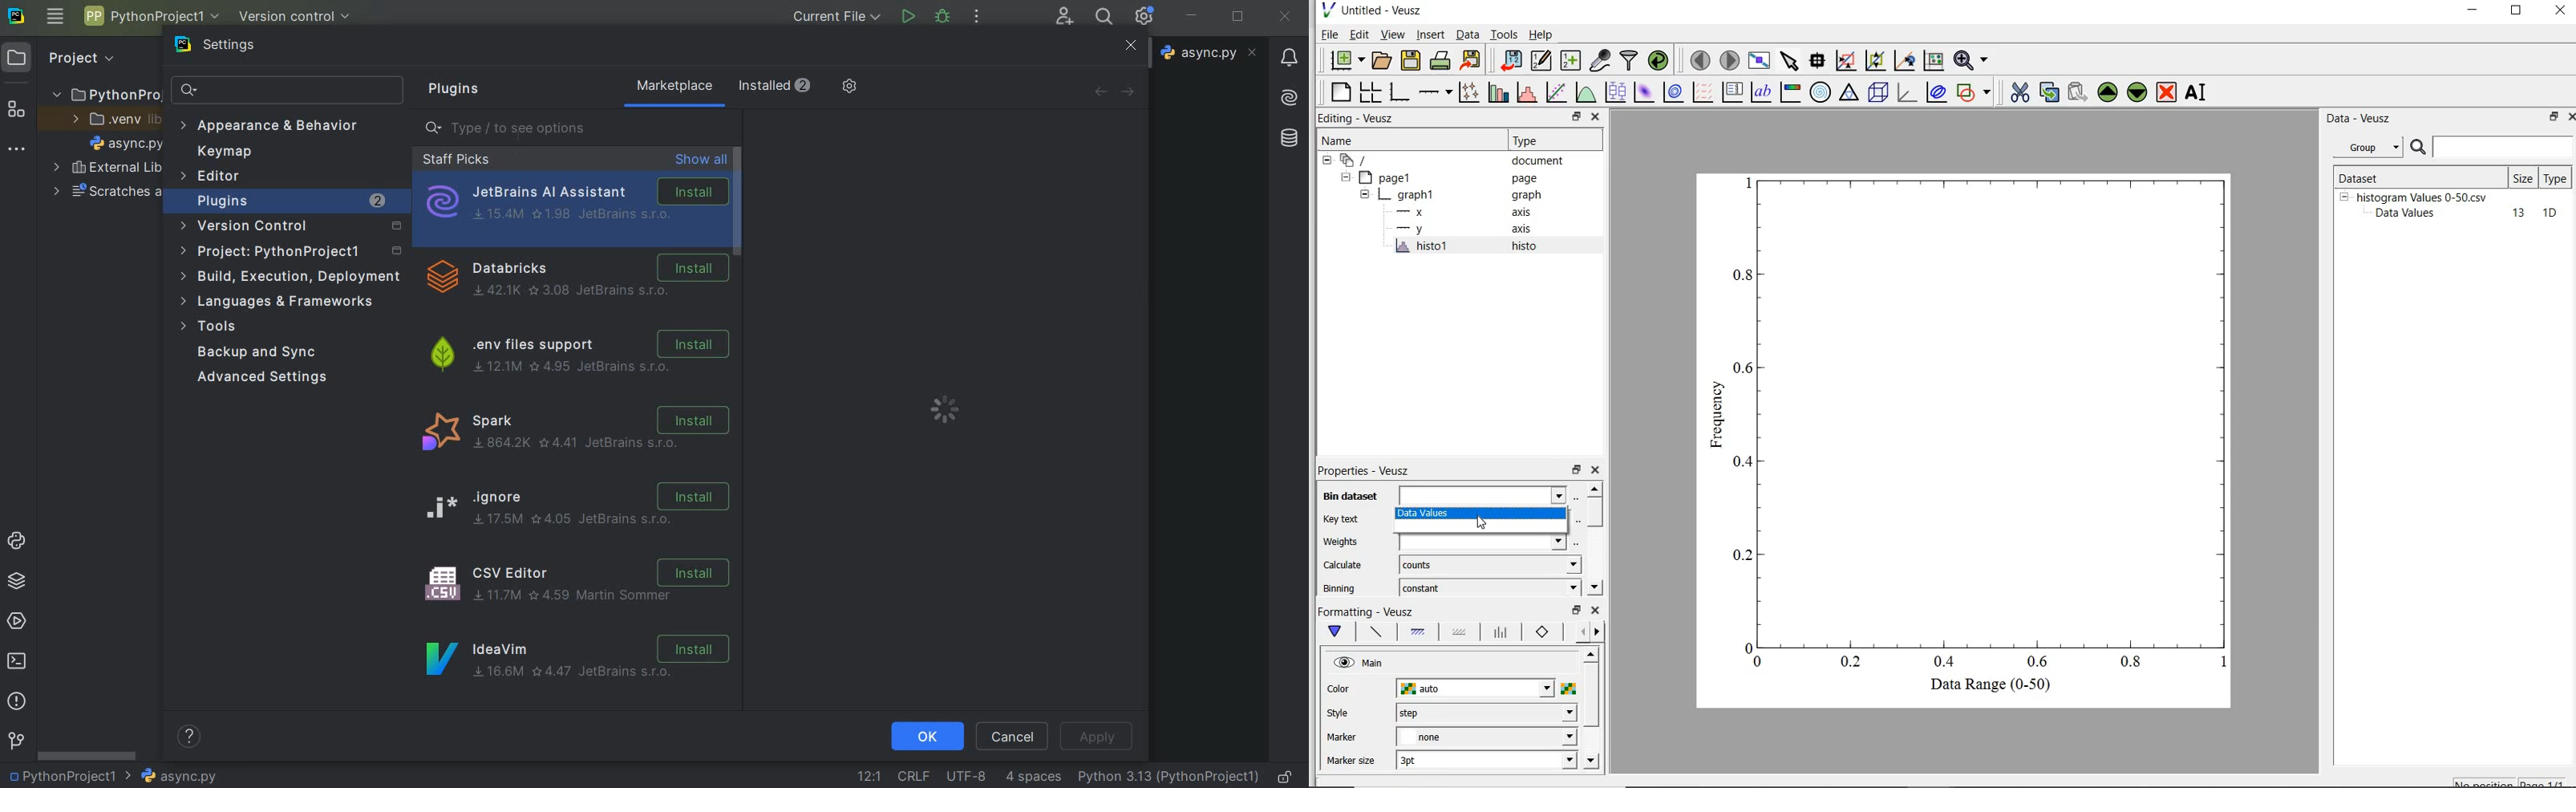 The image size is (2576, 812). I want to click on Project name, so click(71, 775).